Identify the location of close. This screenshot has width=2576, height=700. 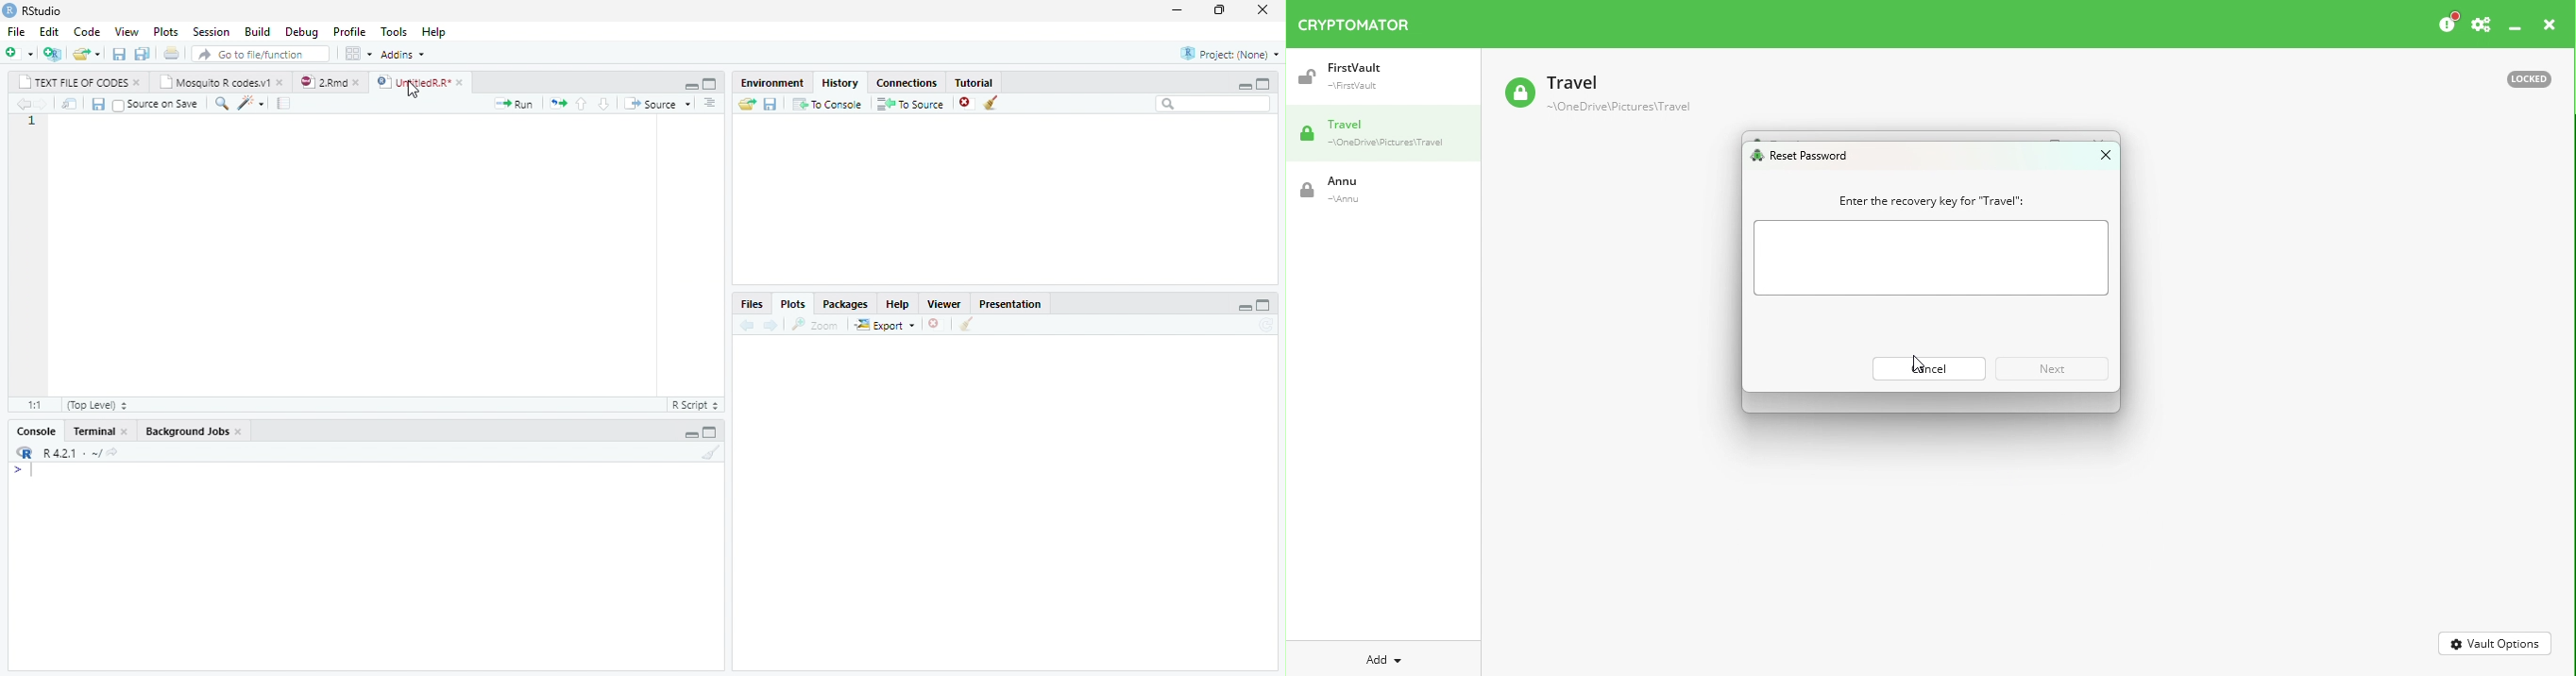
(239, 432).